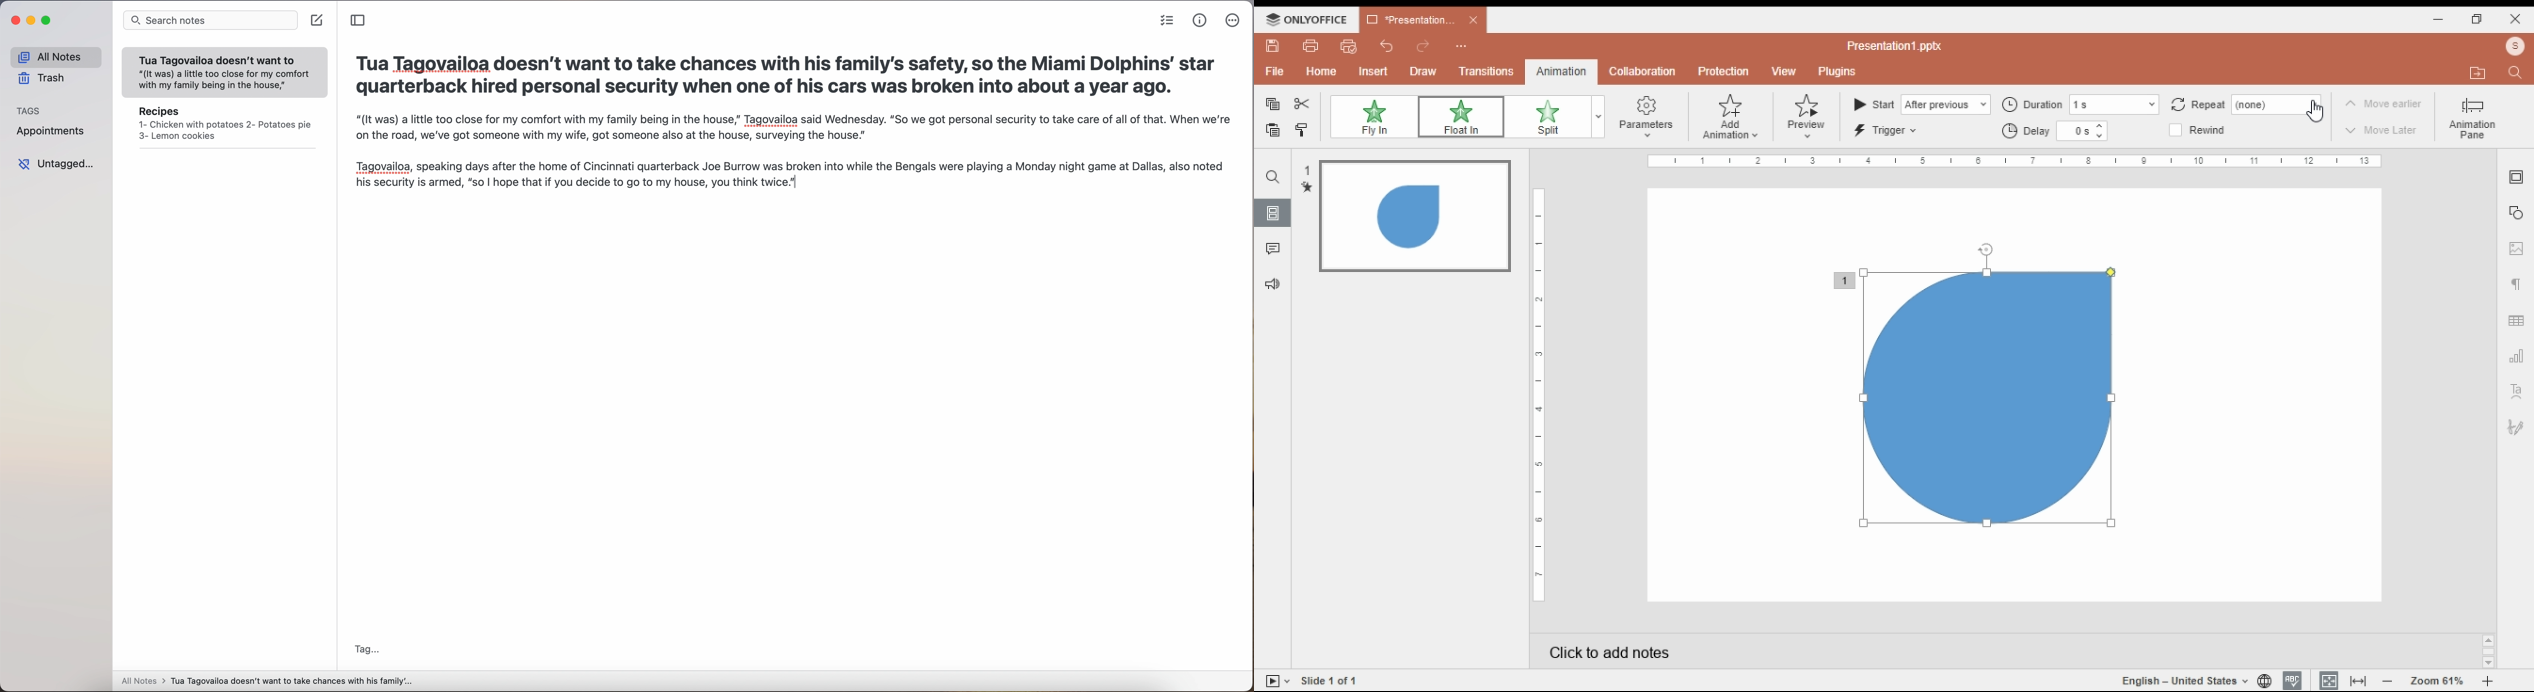 The image size is (2548, 700). I want to click on copy style, so click(1303, 130).